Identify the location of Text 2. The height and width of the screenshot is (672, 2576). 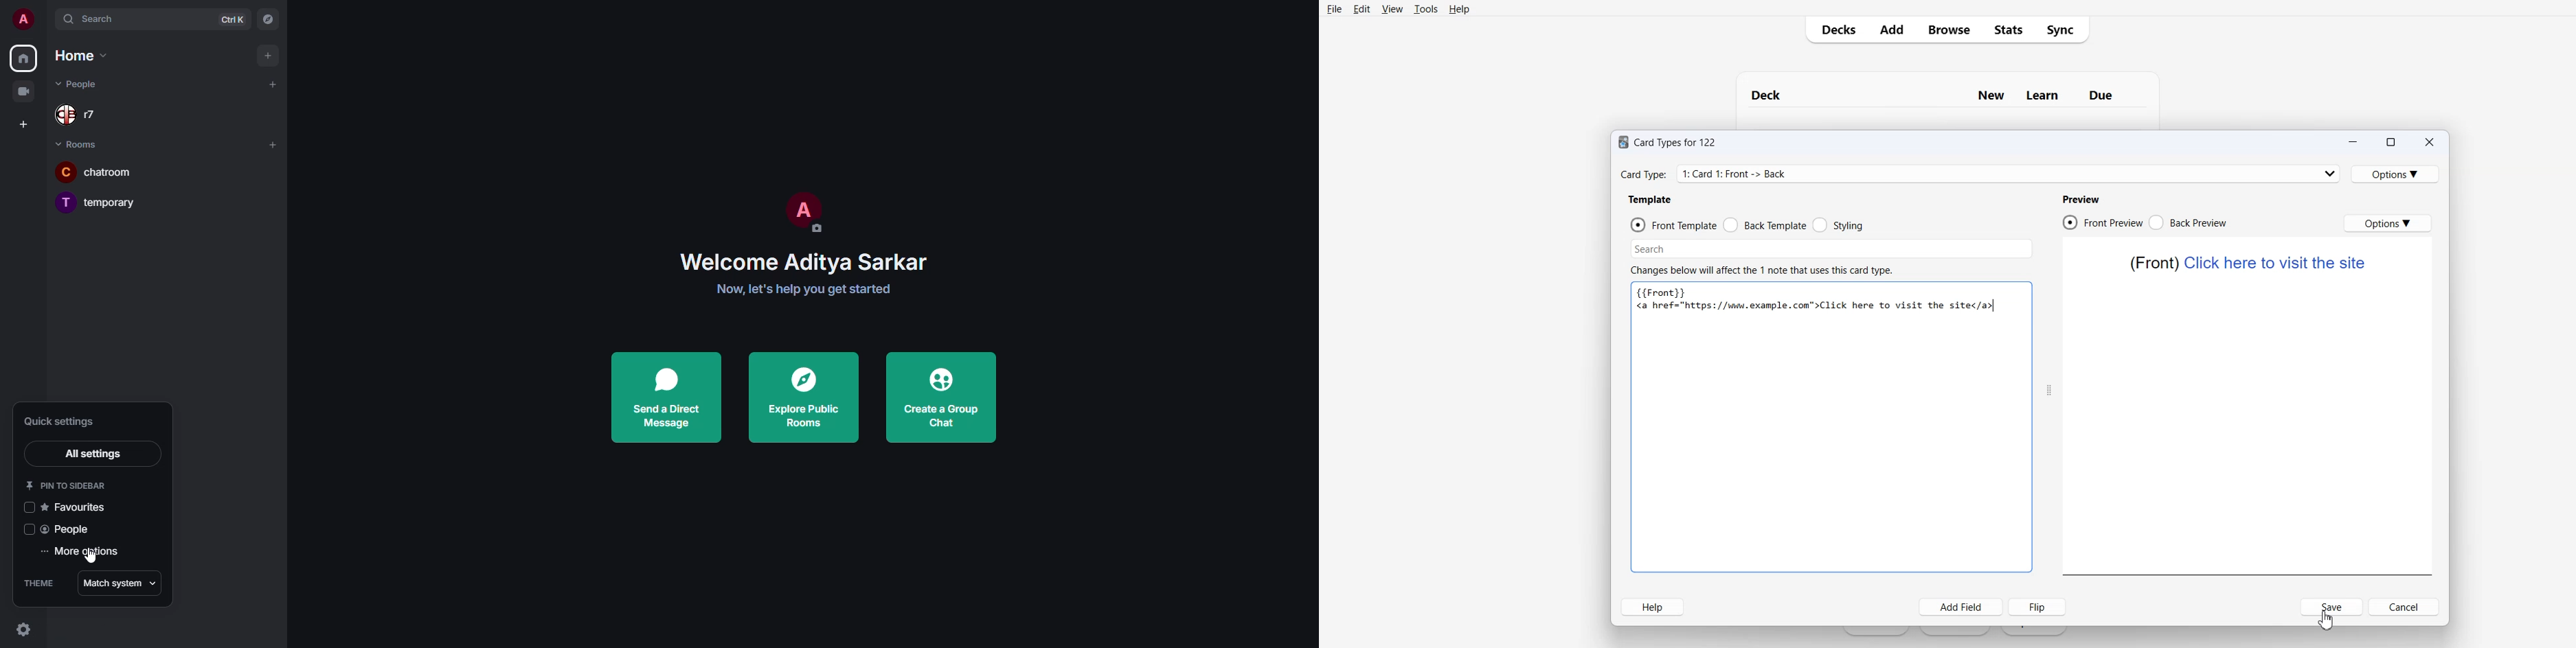
(2248, 263).